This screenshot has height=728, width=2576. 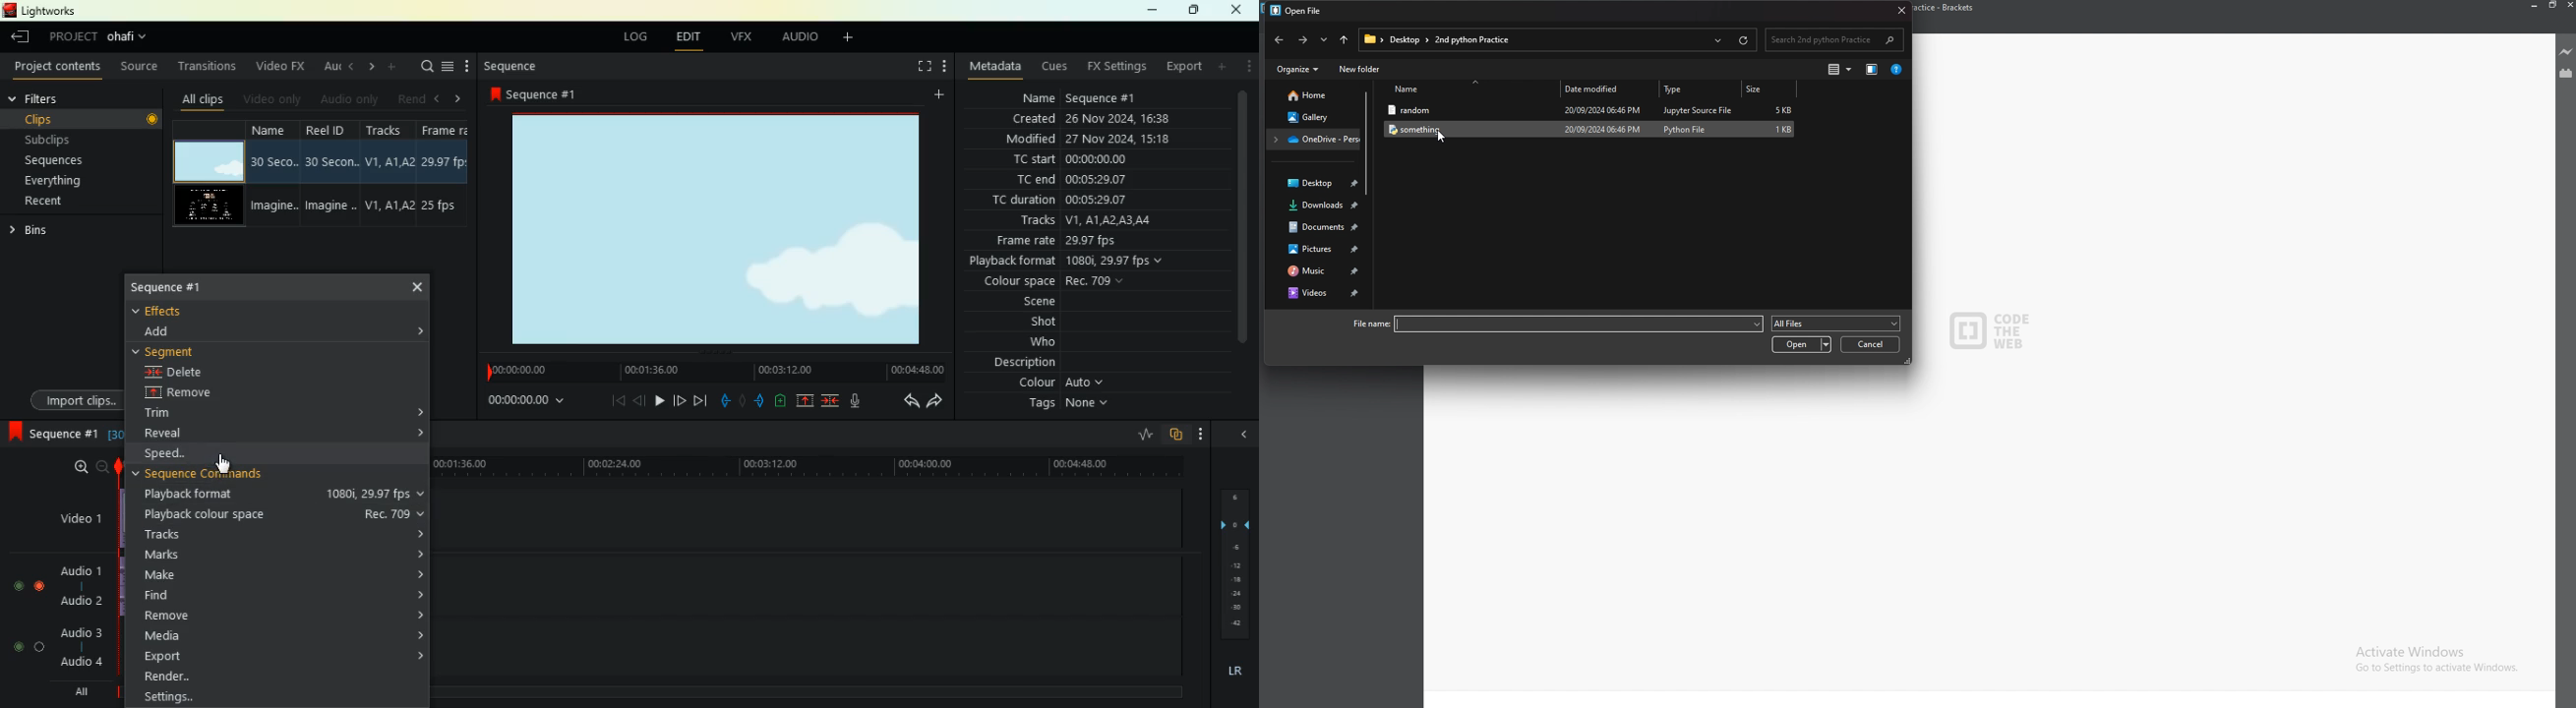 I want to click on remote, so click(x=185, y=392).